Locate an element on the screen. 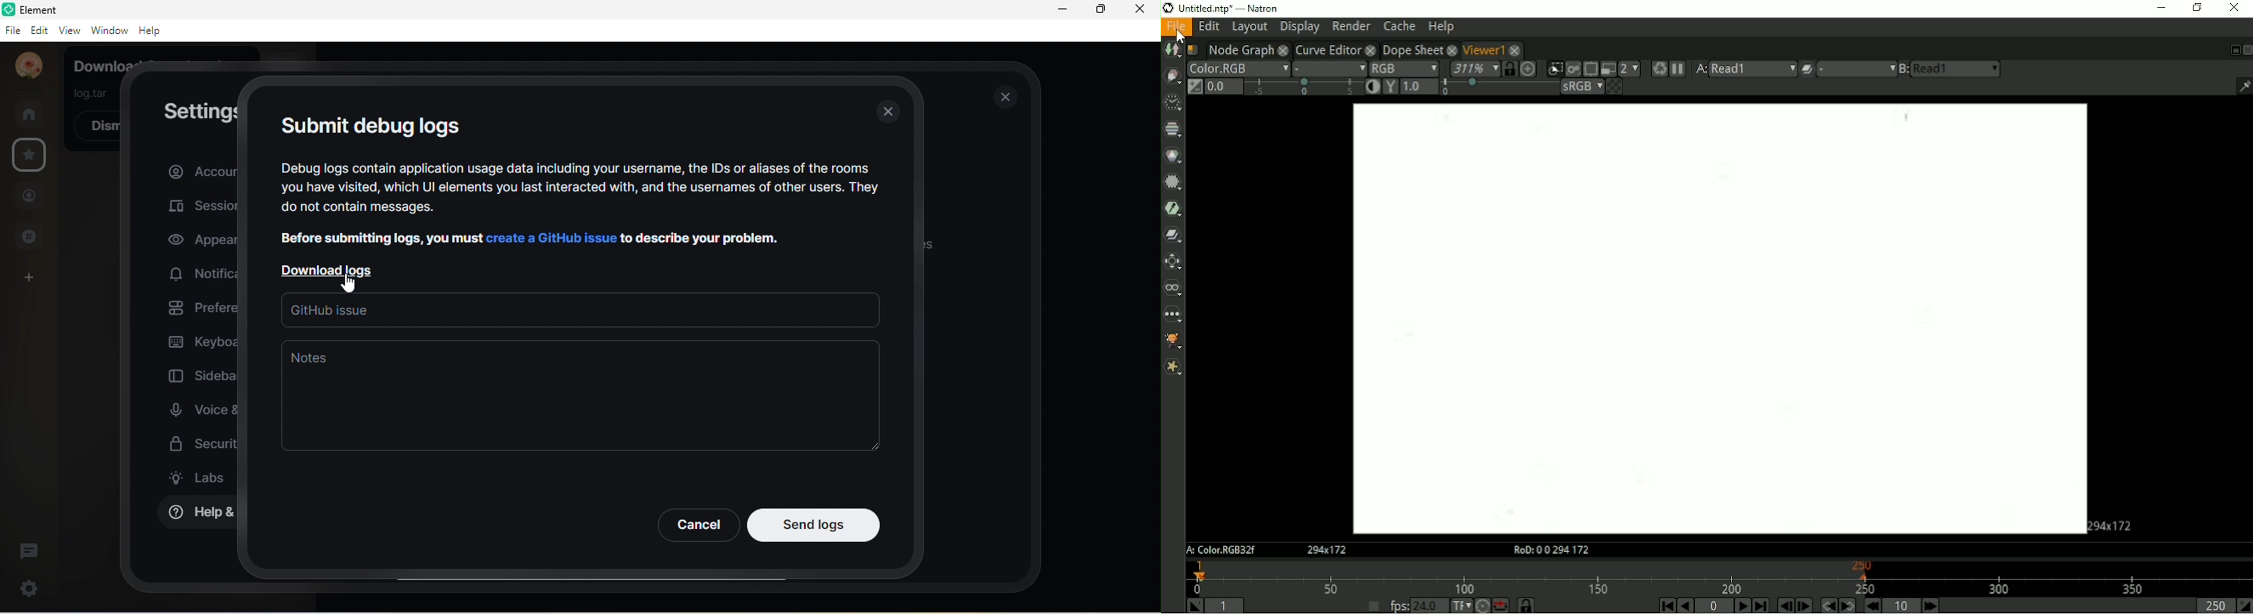  Layer is located at coordinates (1238, 69).